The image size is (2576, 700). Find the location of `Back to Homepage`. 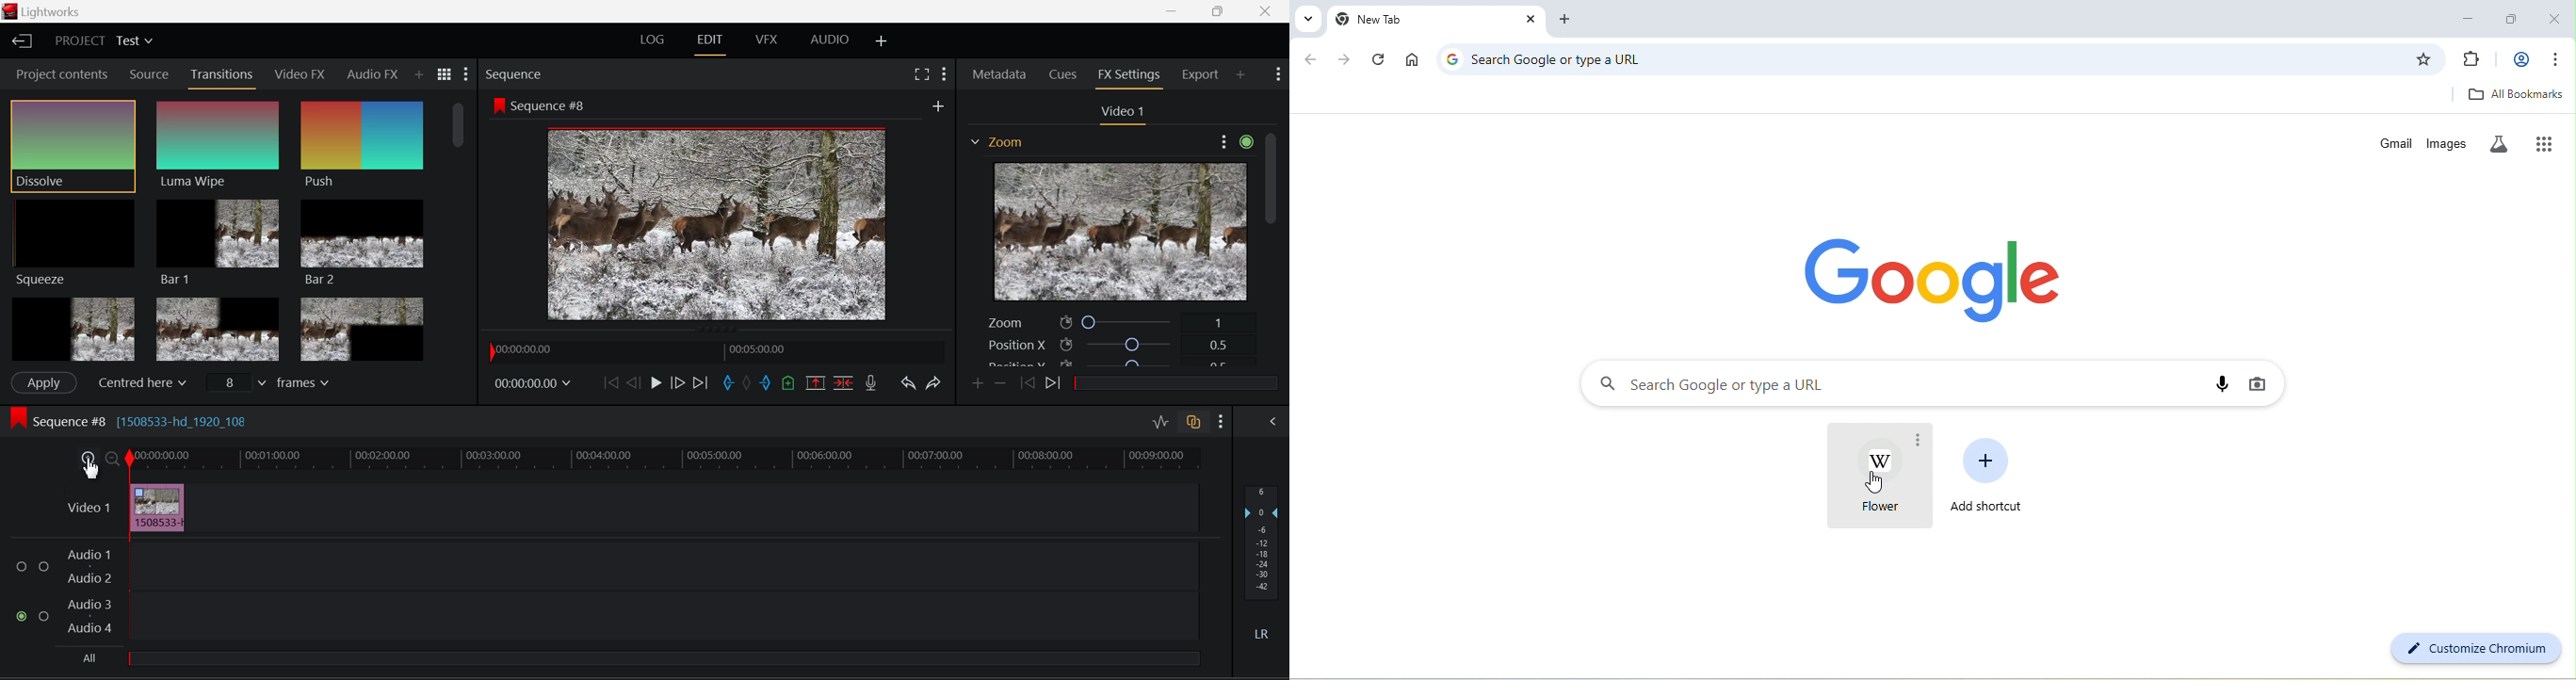

Back to Homepage is located at coordinates (19, 40).